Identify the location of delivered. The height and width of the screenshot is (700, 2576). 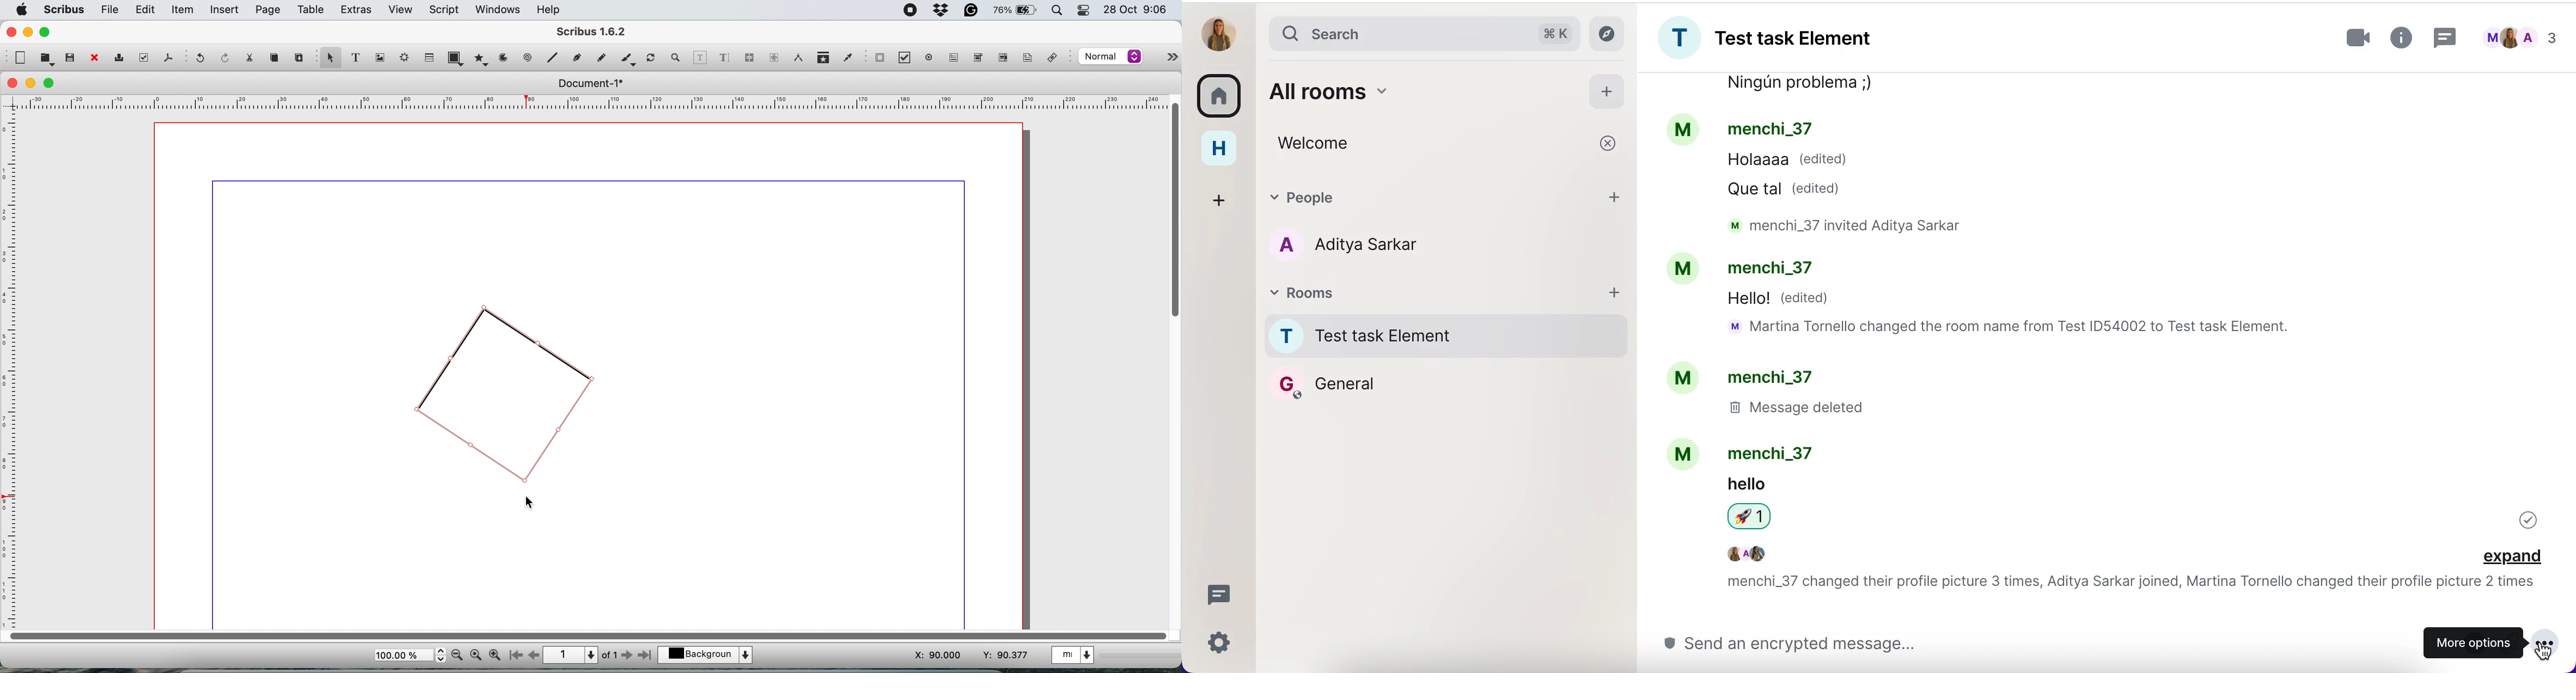
(2529, 519).